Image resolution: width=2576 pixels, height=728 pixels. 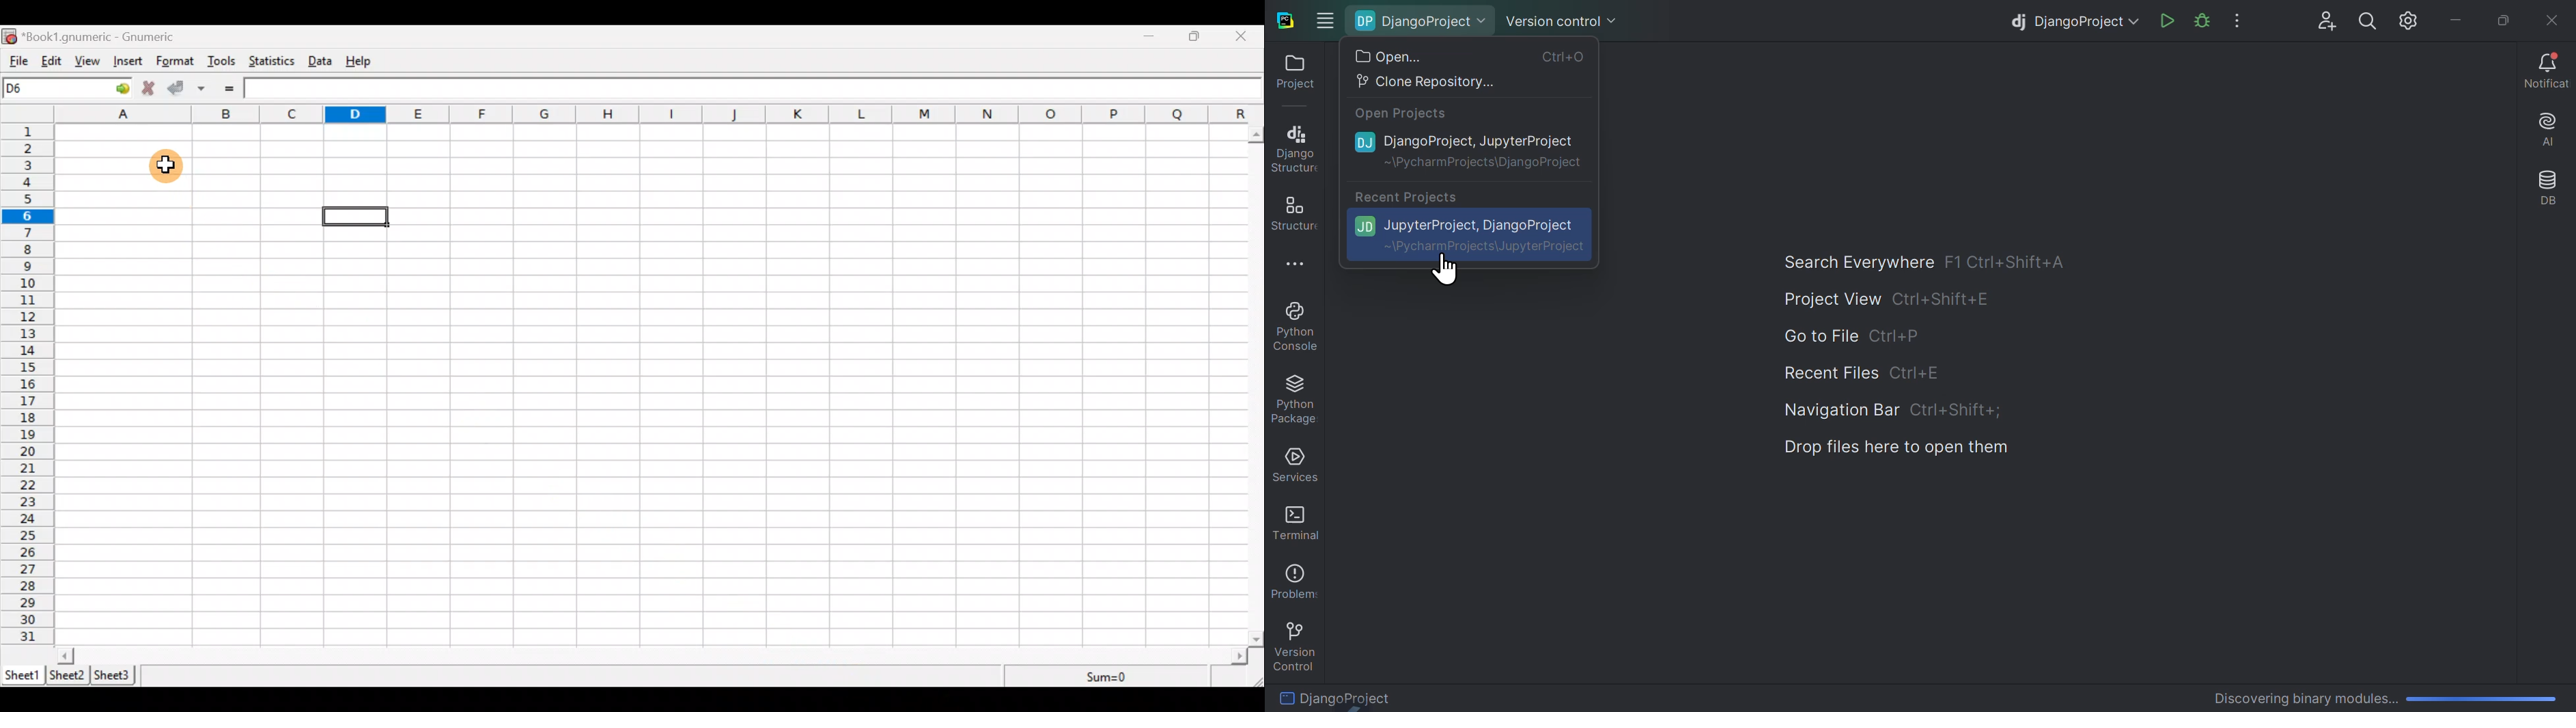 I want to click on Scroll bar, so click(x=1257, y=384).